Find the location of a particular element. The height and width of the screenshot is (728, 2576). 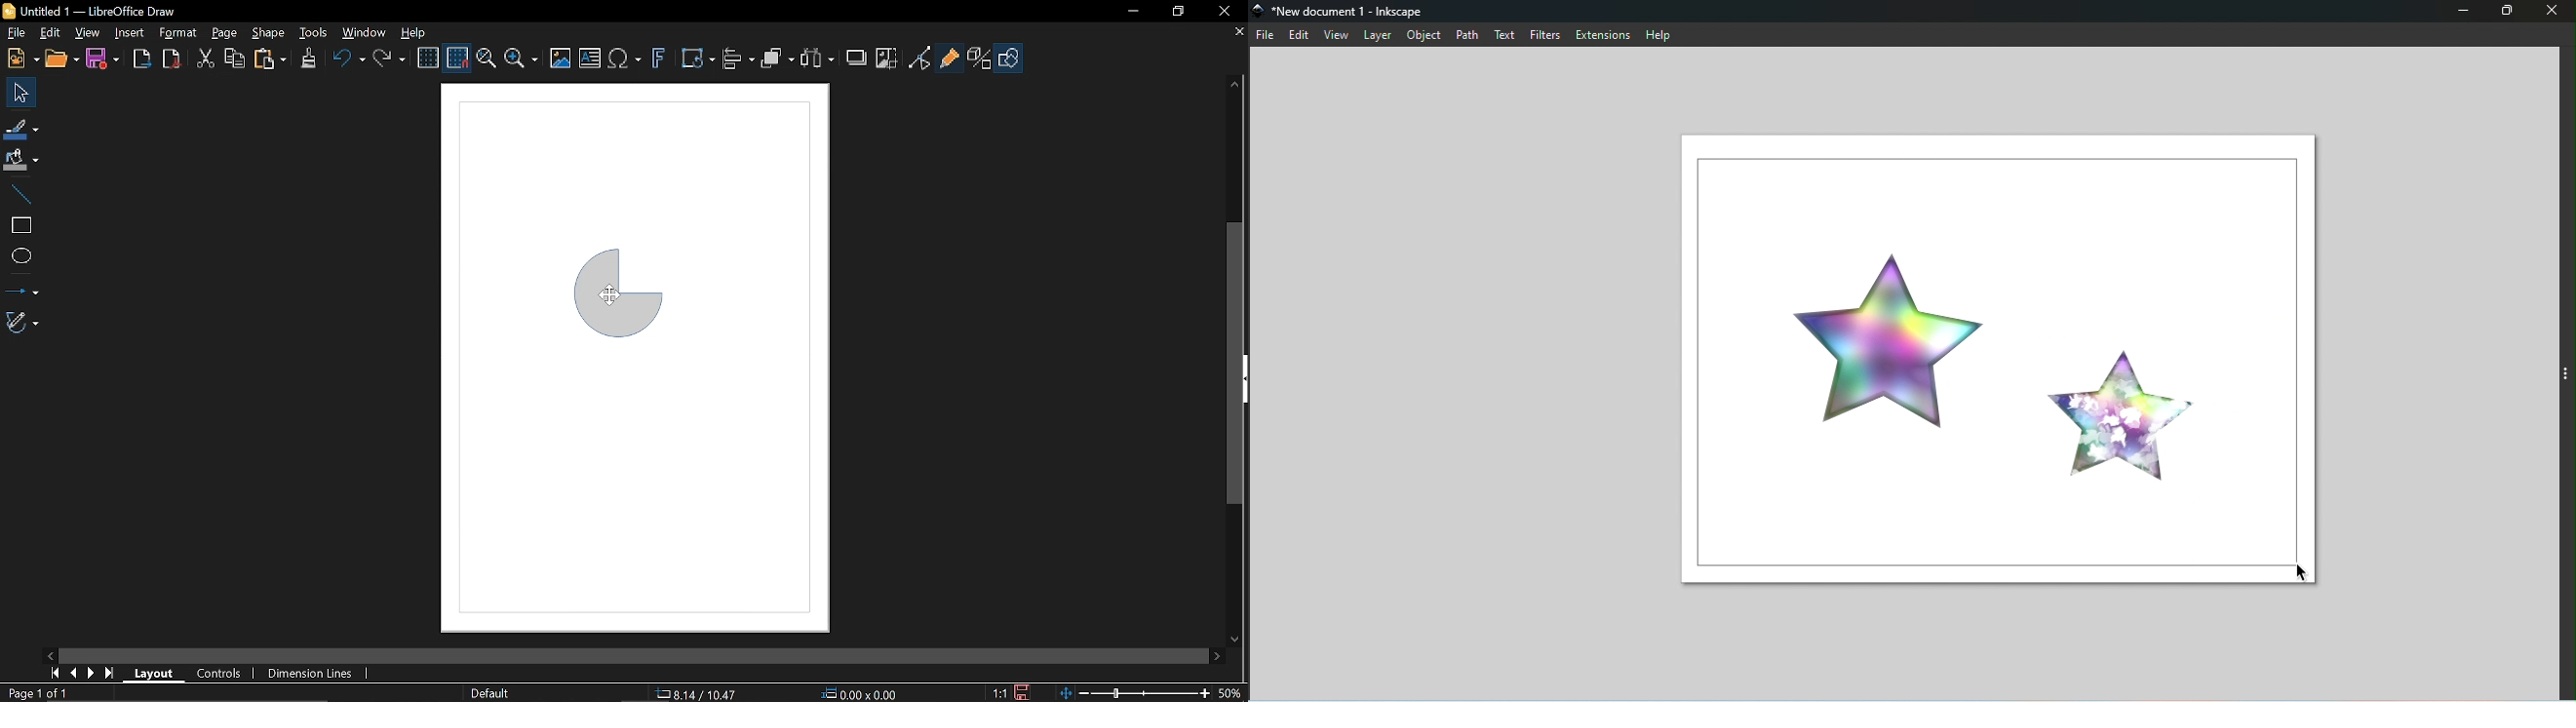

Shape is located at coordinates (271, 33).